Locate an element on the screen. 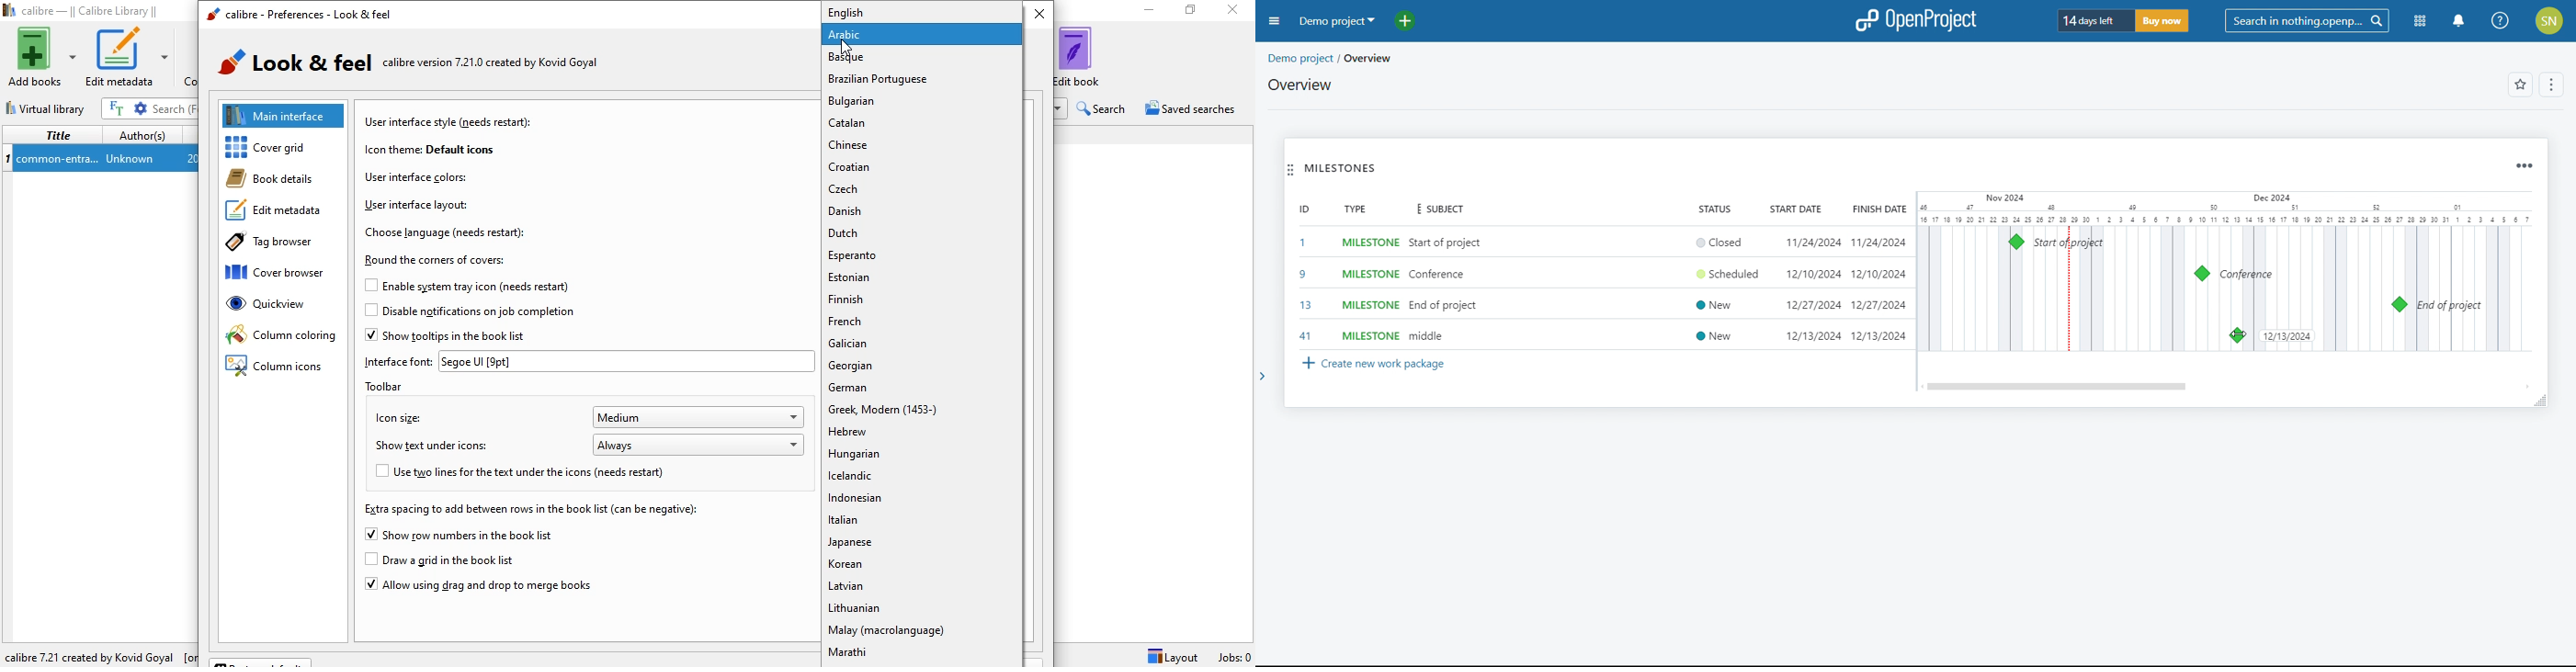 This screenshot has height=672, width=2576. malay (macrolanguage)) is located at coordinates (925, 632).